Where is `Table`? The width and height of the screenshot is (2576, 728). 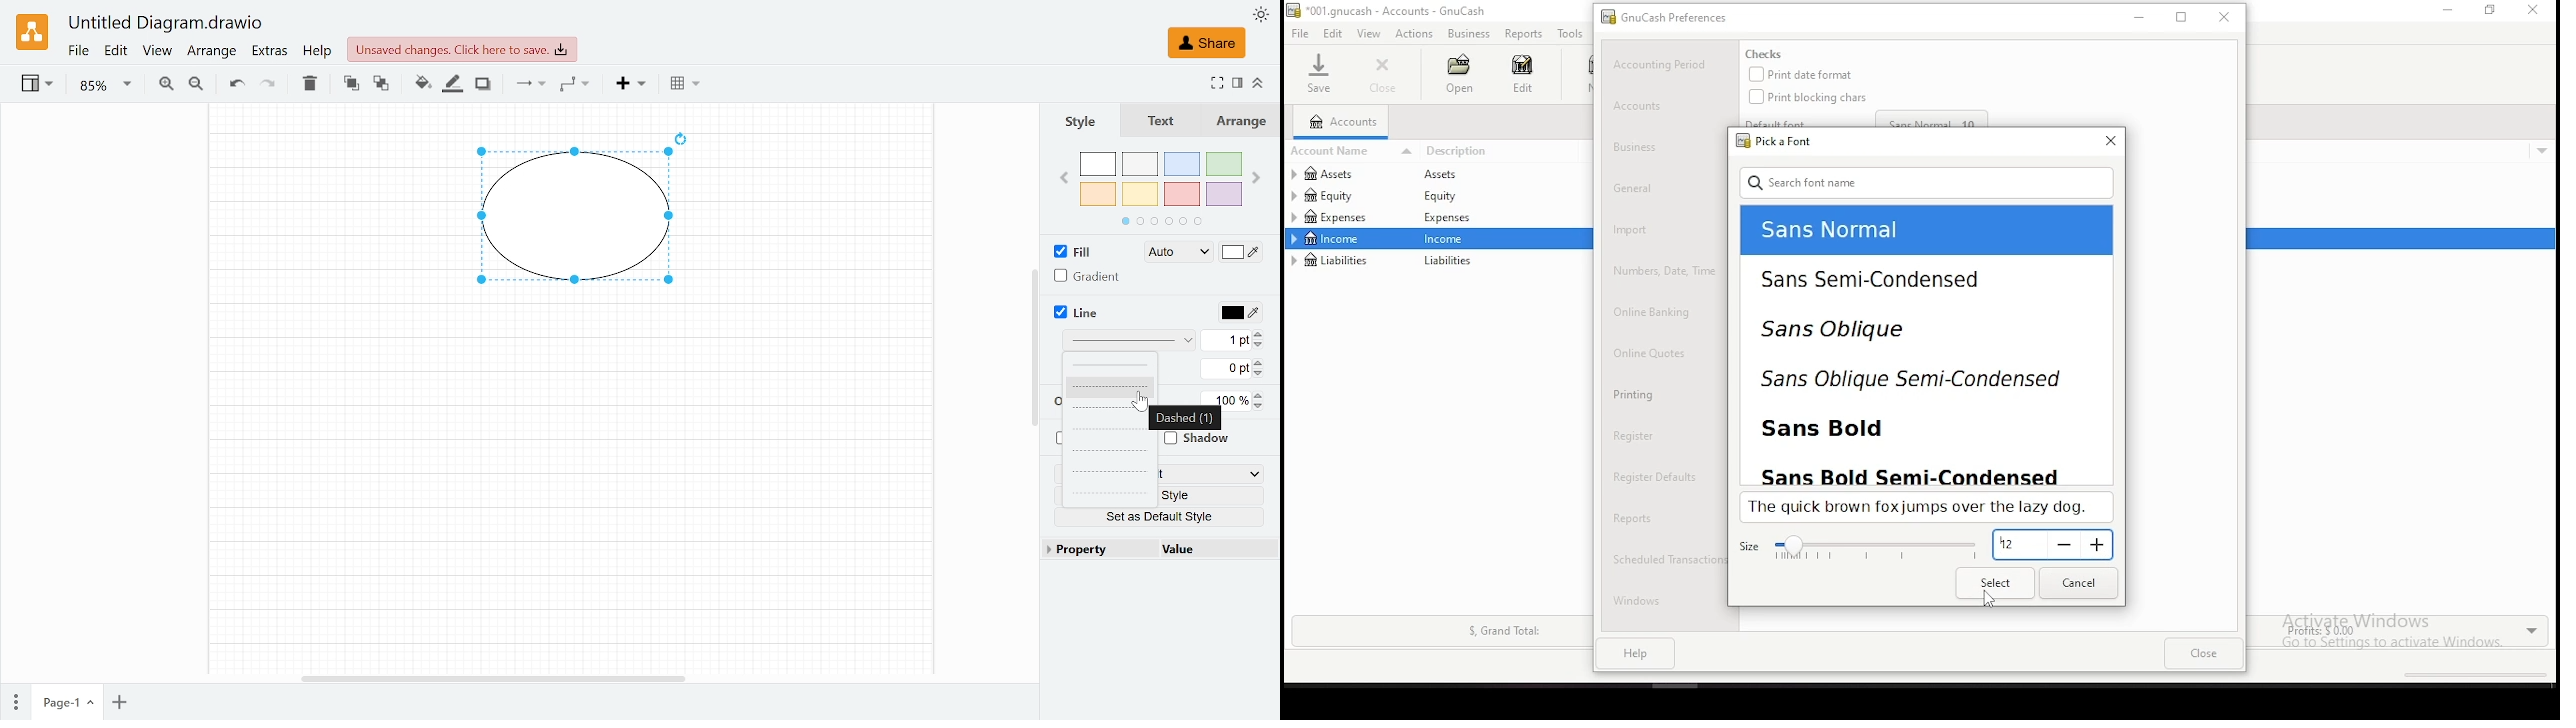 Table is located at coordinates (685, 86).